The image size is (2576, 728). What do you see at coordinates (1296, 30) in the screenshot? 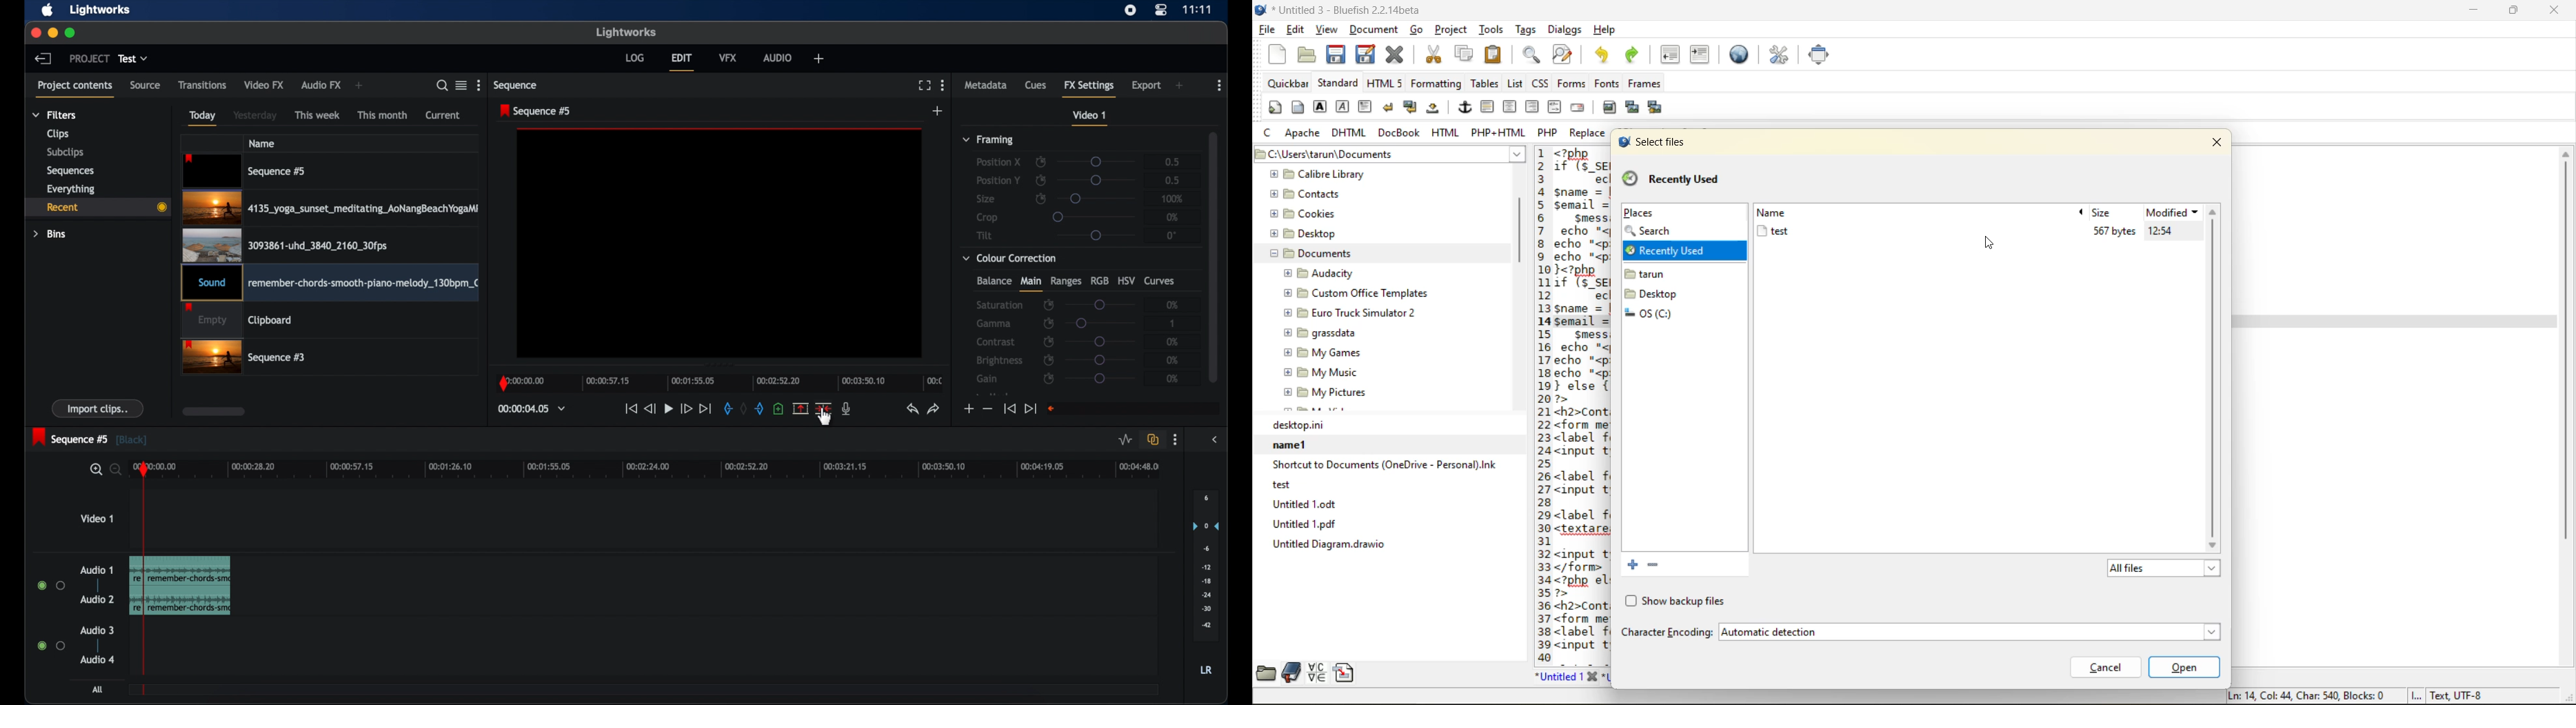
I see `edit` at bounding box center [1296, 30].